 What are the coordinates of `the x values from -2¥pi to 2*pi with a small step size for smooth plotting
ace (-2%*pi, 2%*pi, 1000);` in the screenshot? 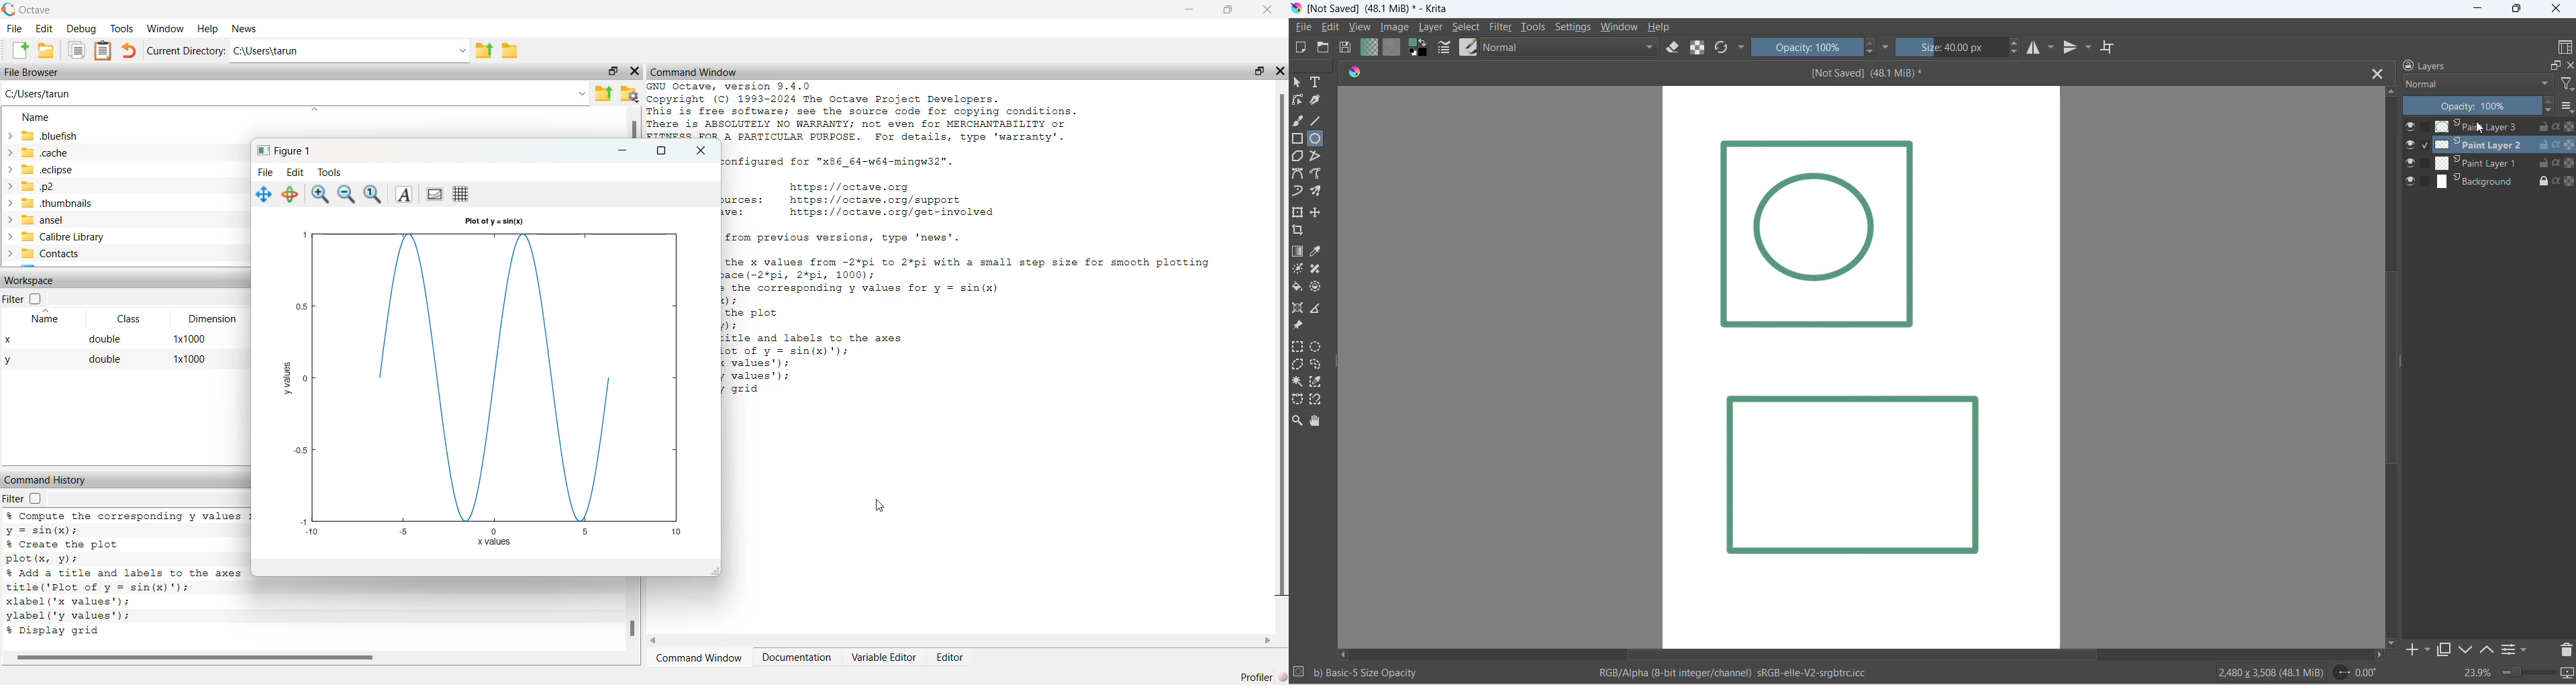 It's located at (967, 268).